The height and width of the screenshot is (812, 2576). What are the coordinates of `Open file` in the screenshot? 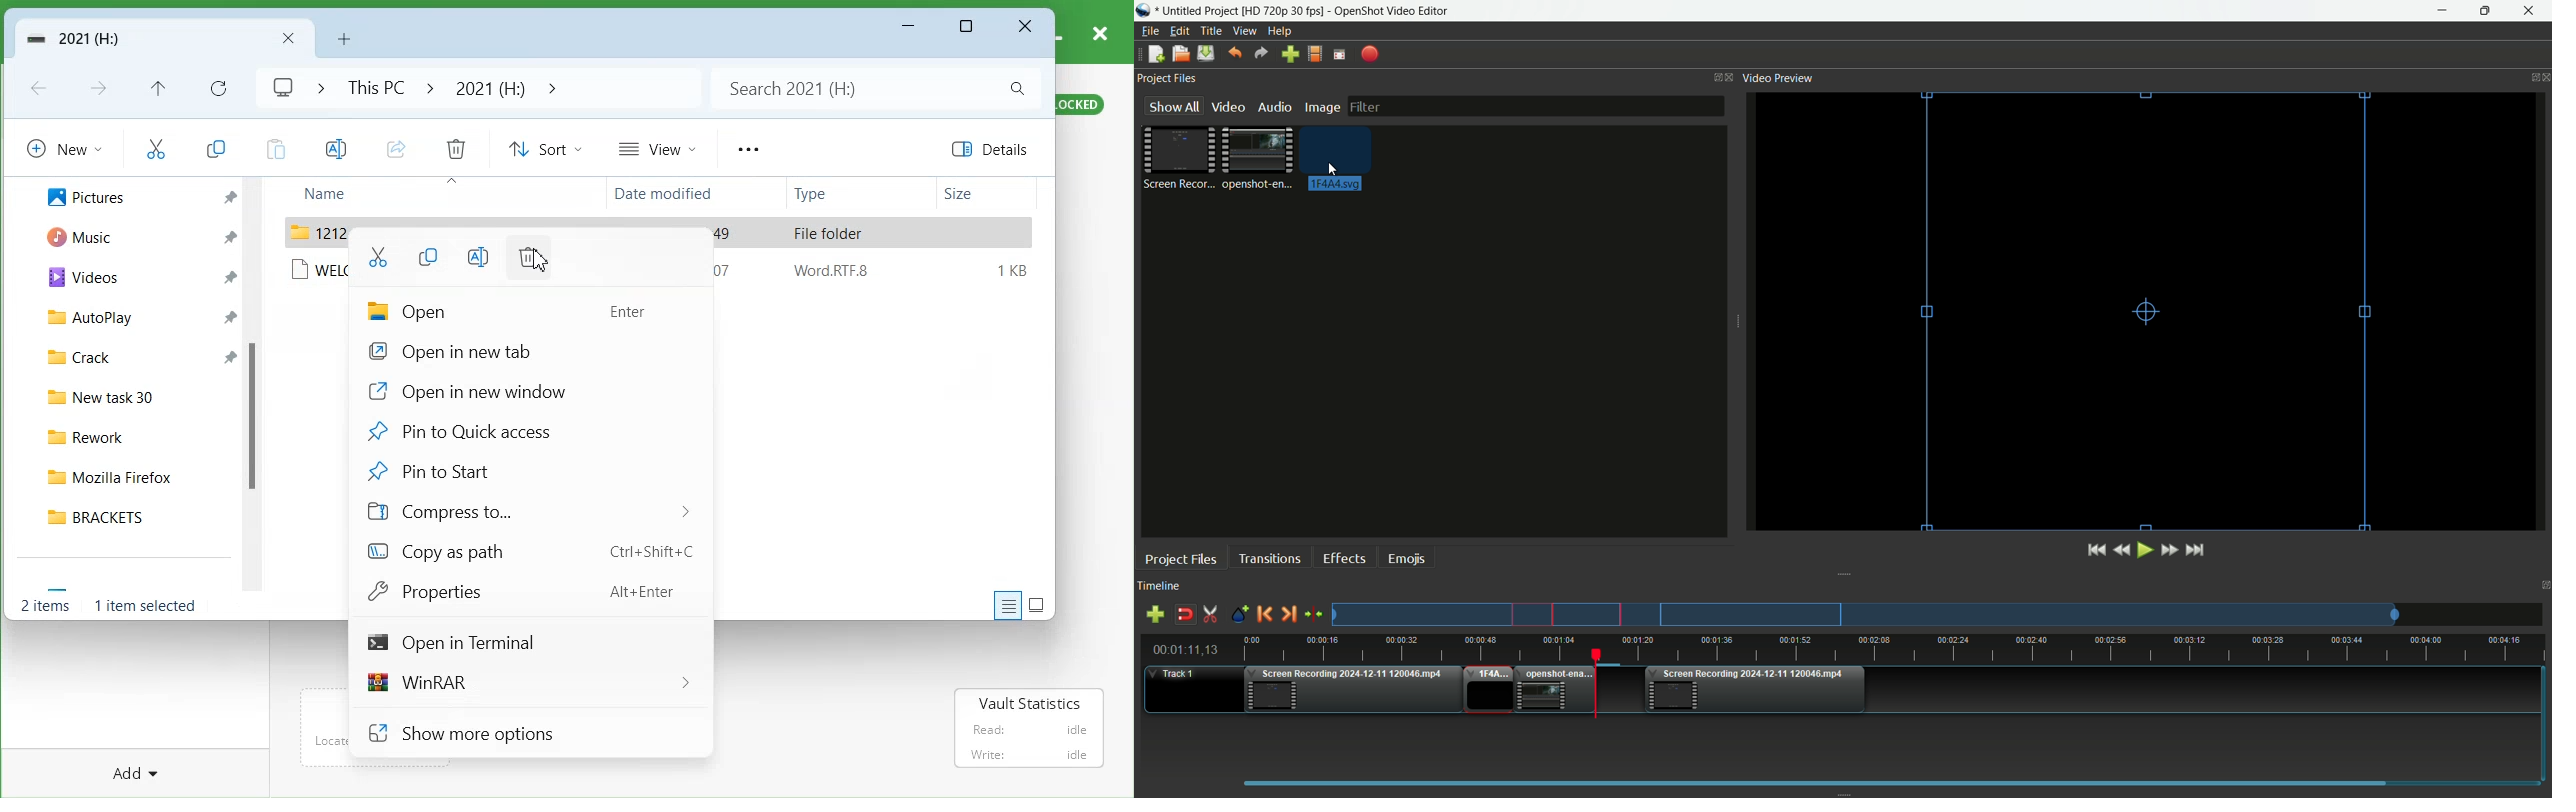 It's located at (1180, 55).